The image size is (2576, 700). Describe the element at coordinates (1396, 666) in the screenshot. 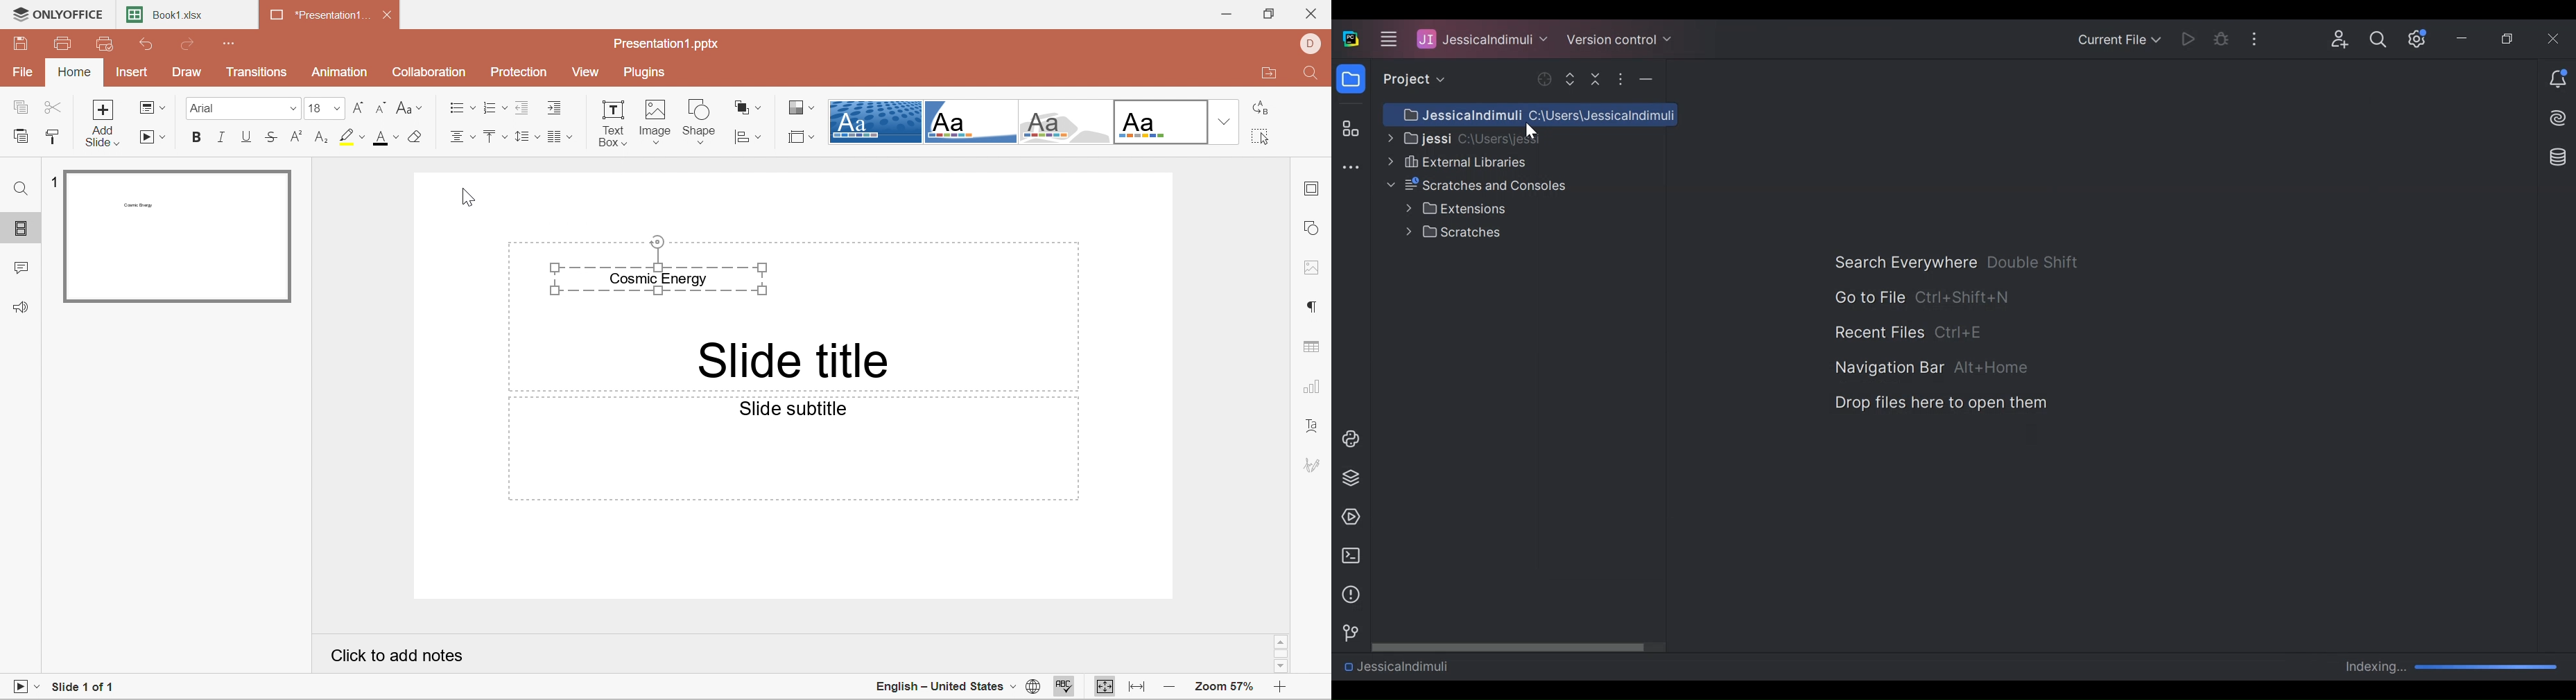

I see `Project Name` at that location.